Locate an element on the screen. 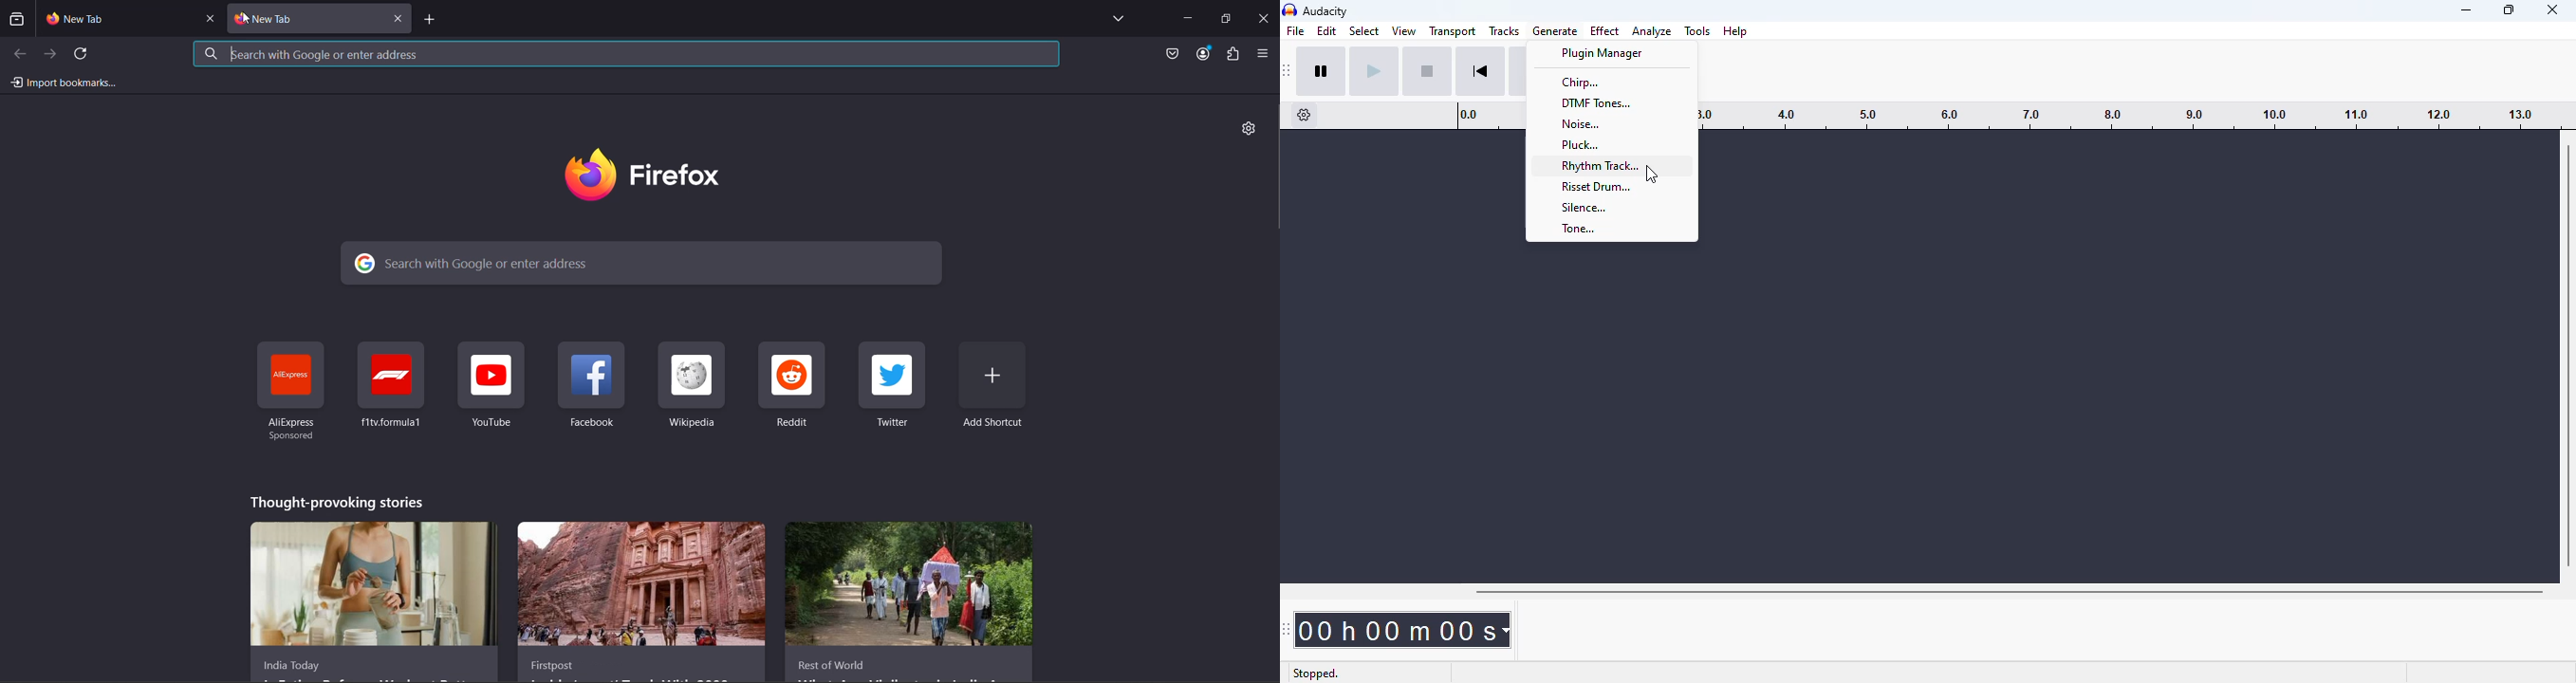  previous page is located at coordinates (19, 54).